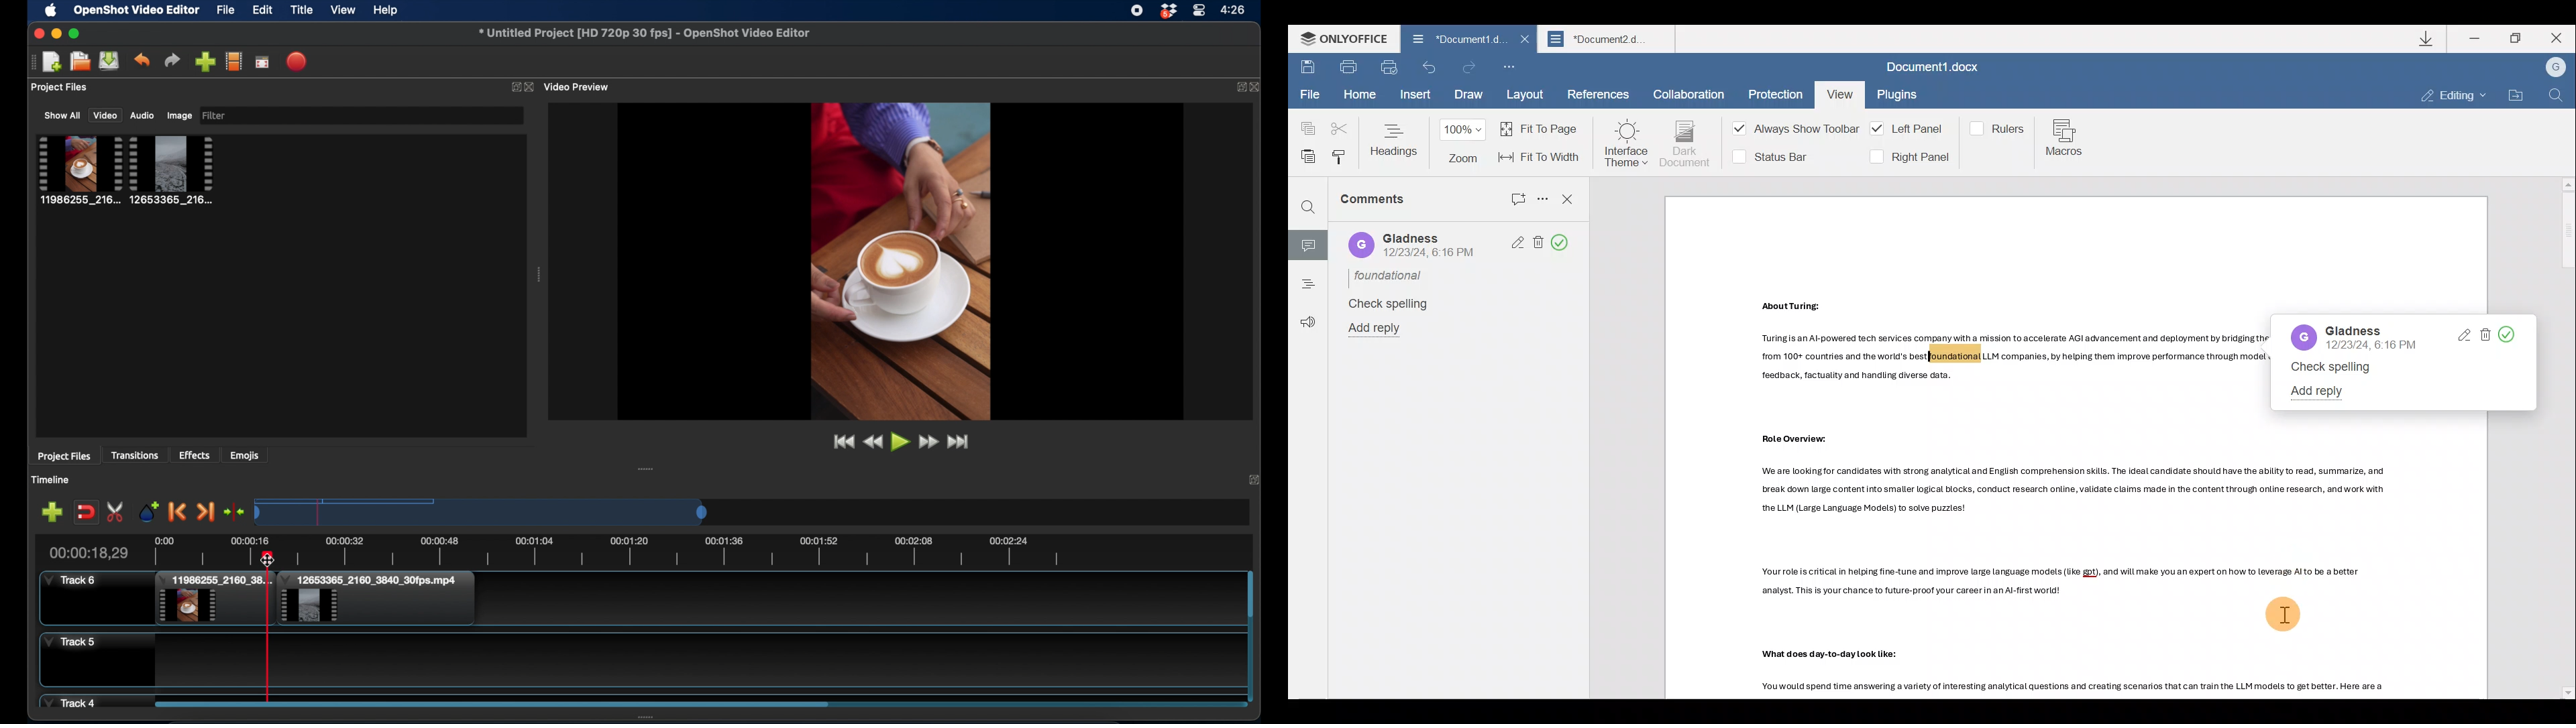 The image size is (2576, 728). I want to click on Close, so click(2561, 40).